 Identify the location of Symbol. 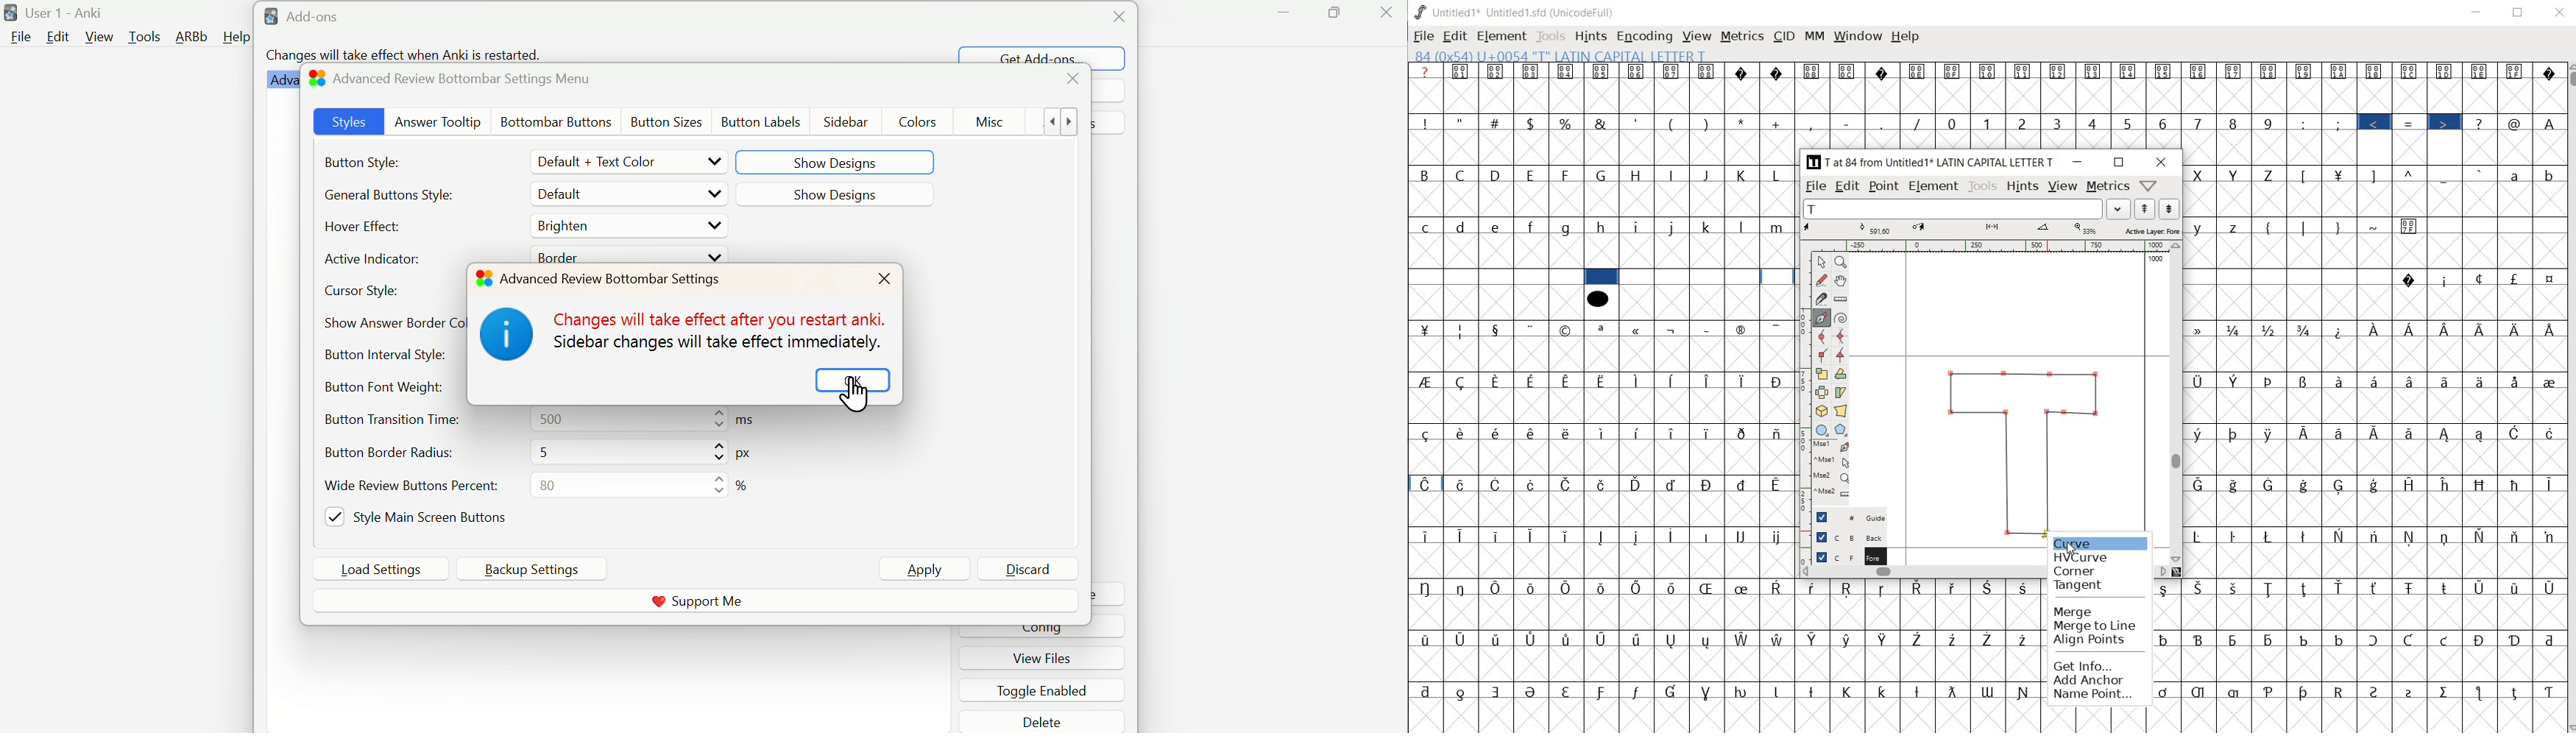
(1743, 639).